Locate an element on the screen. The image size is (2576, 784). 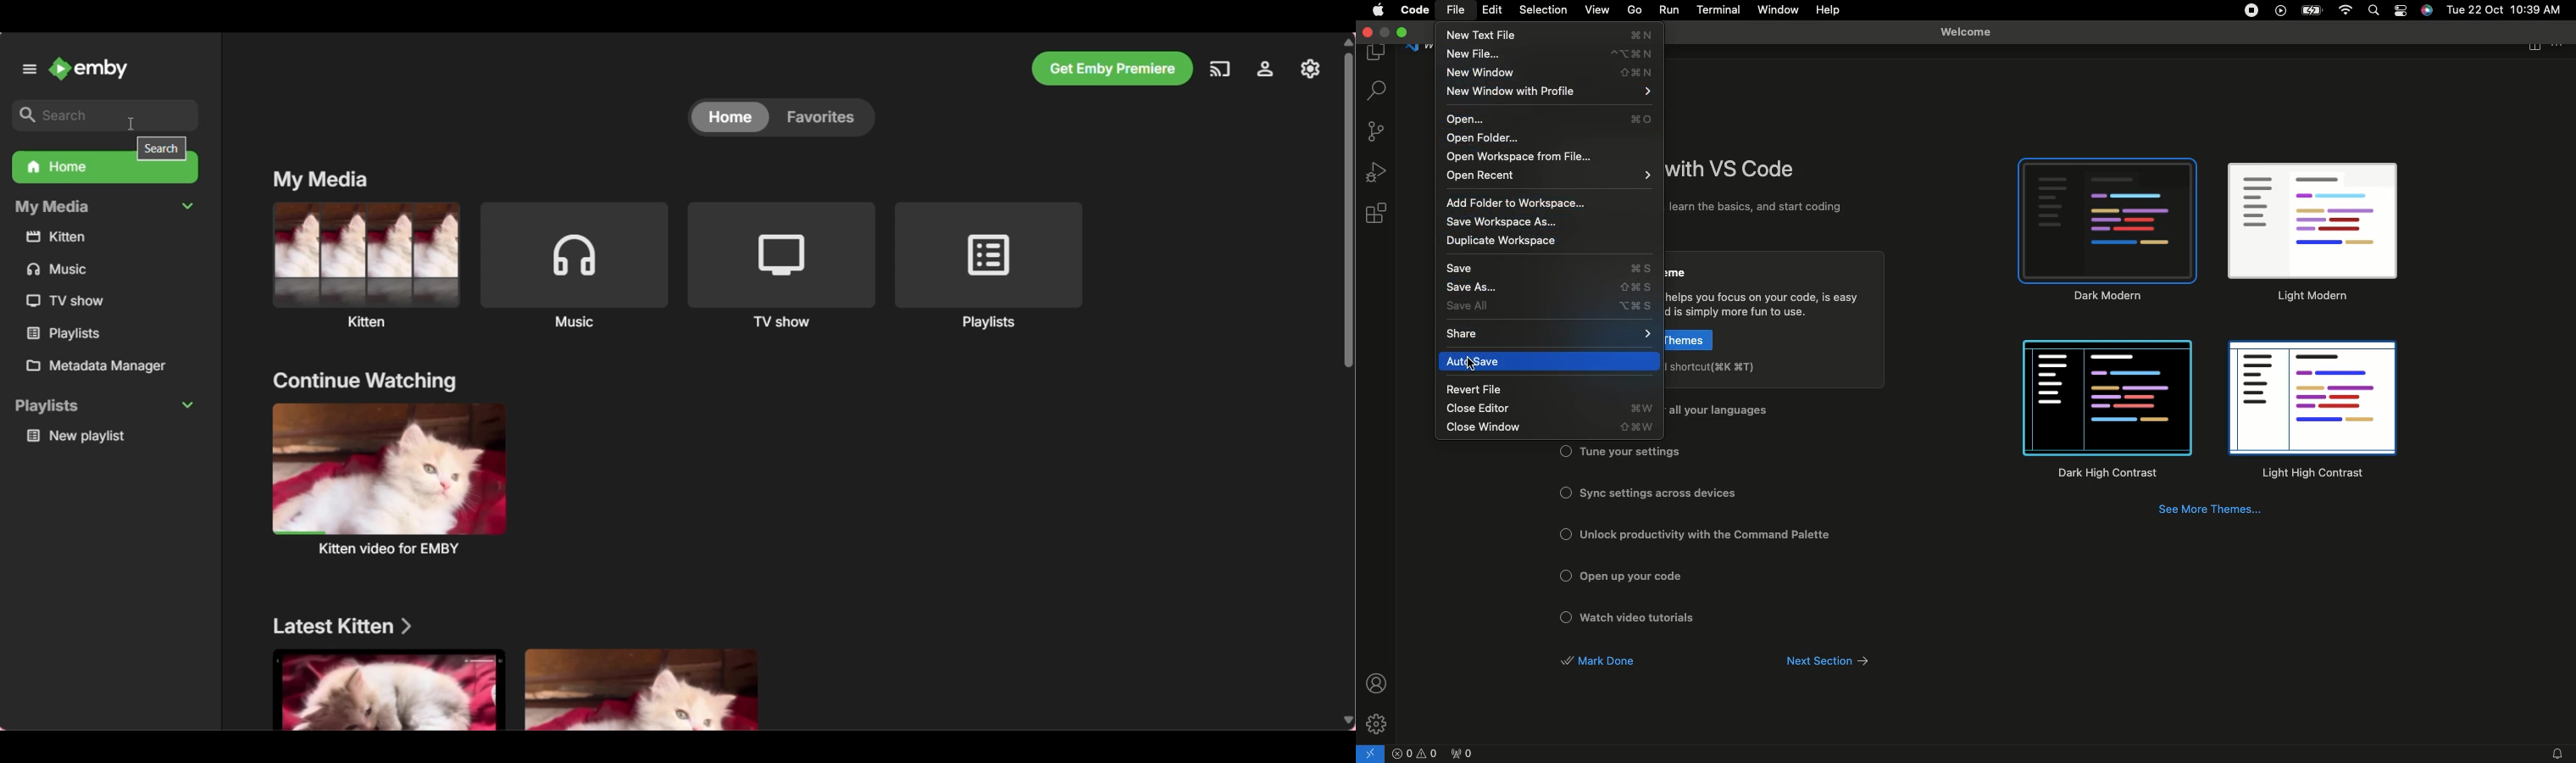
File is located at coordinates (1457, 10).